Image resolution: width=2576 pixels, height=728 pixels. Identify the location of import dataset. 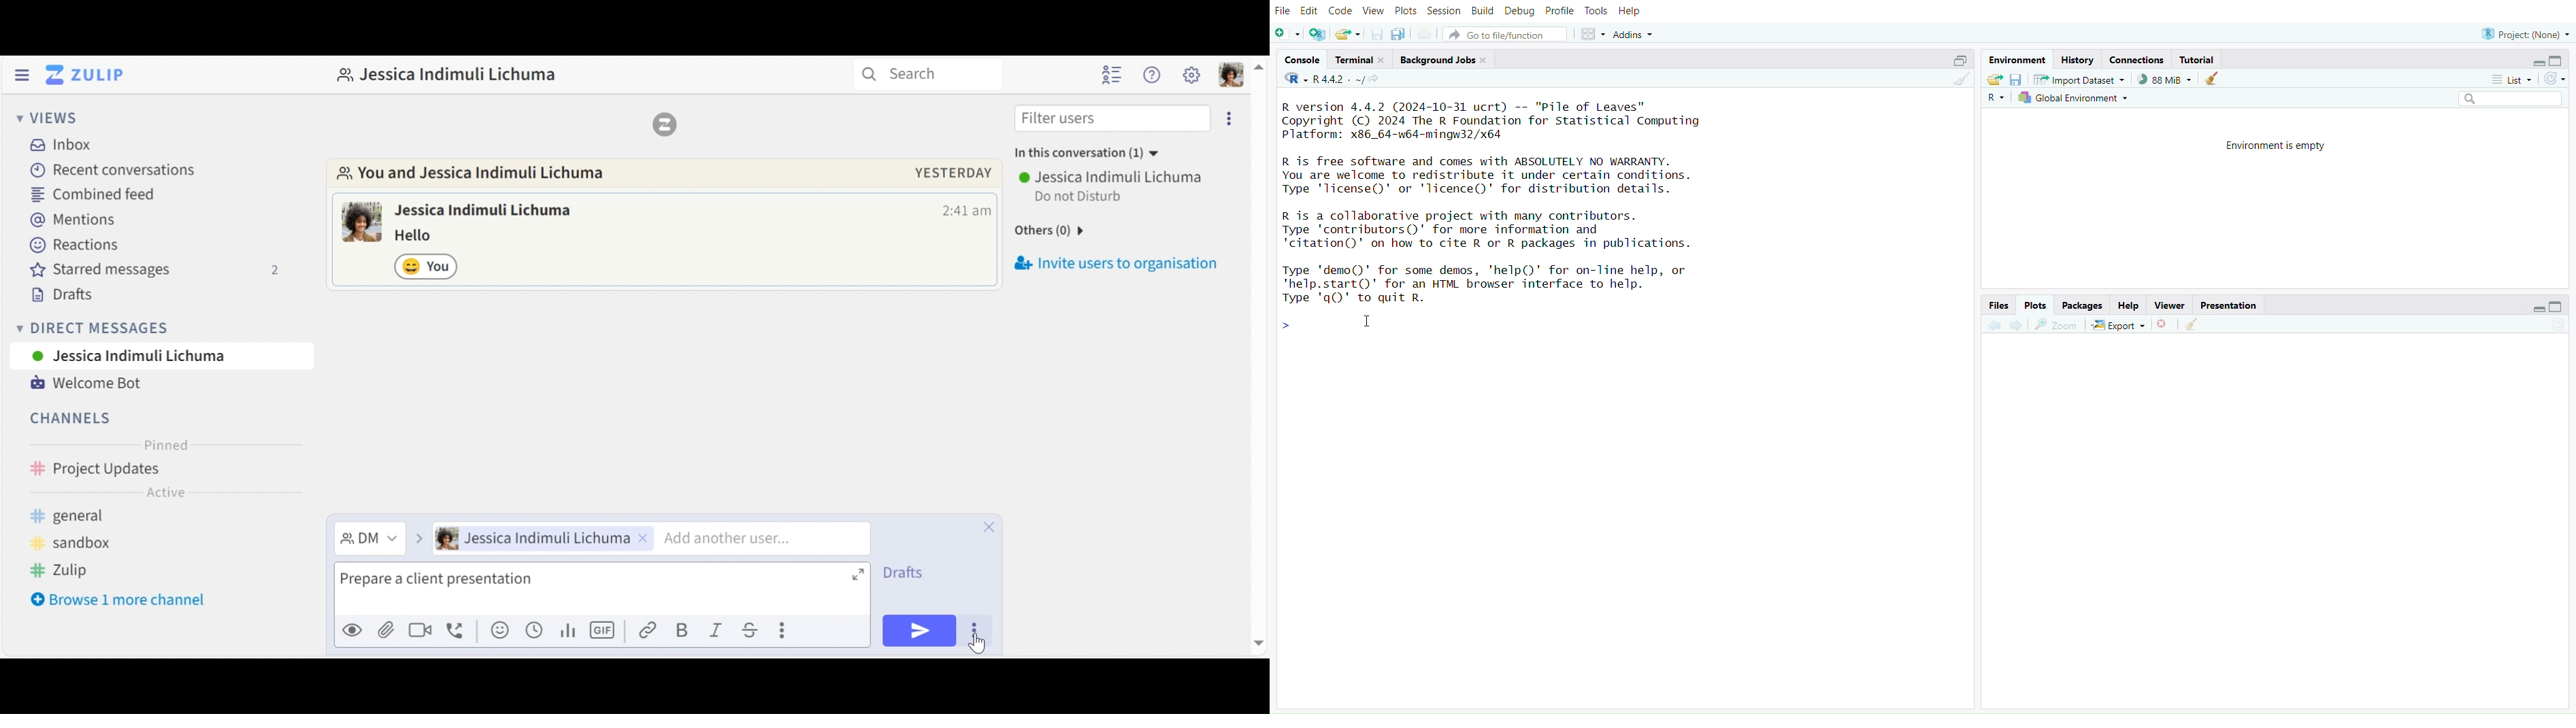
(2084, 80).